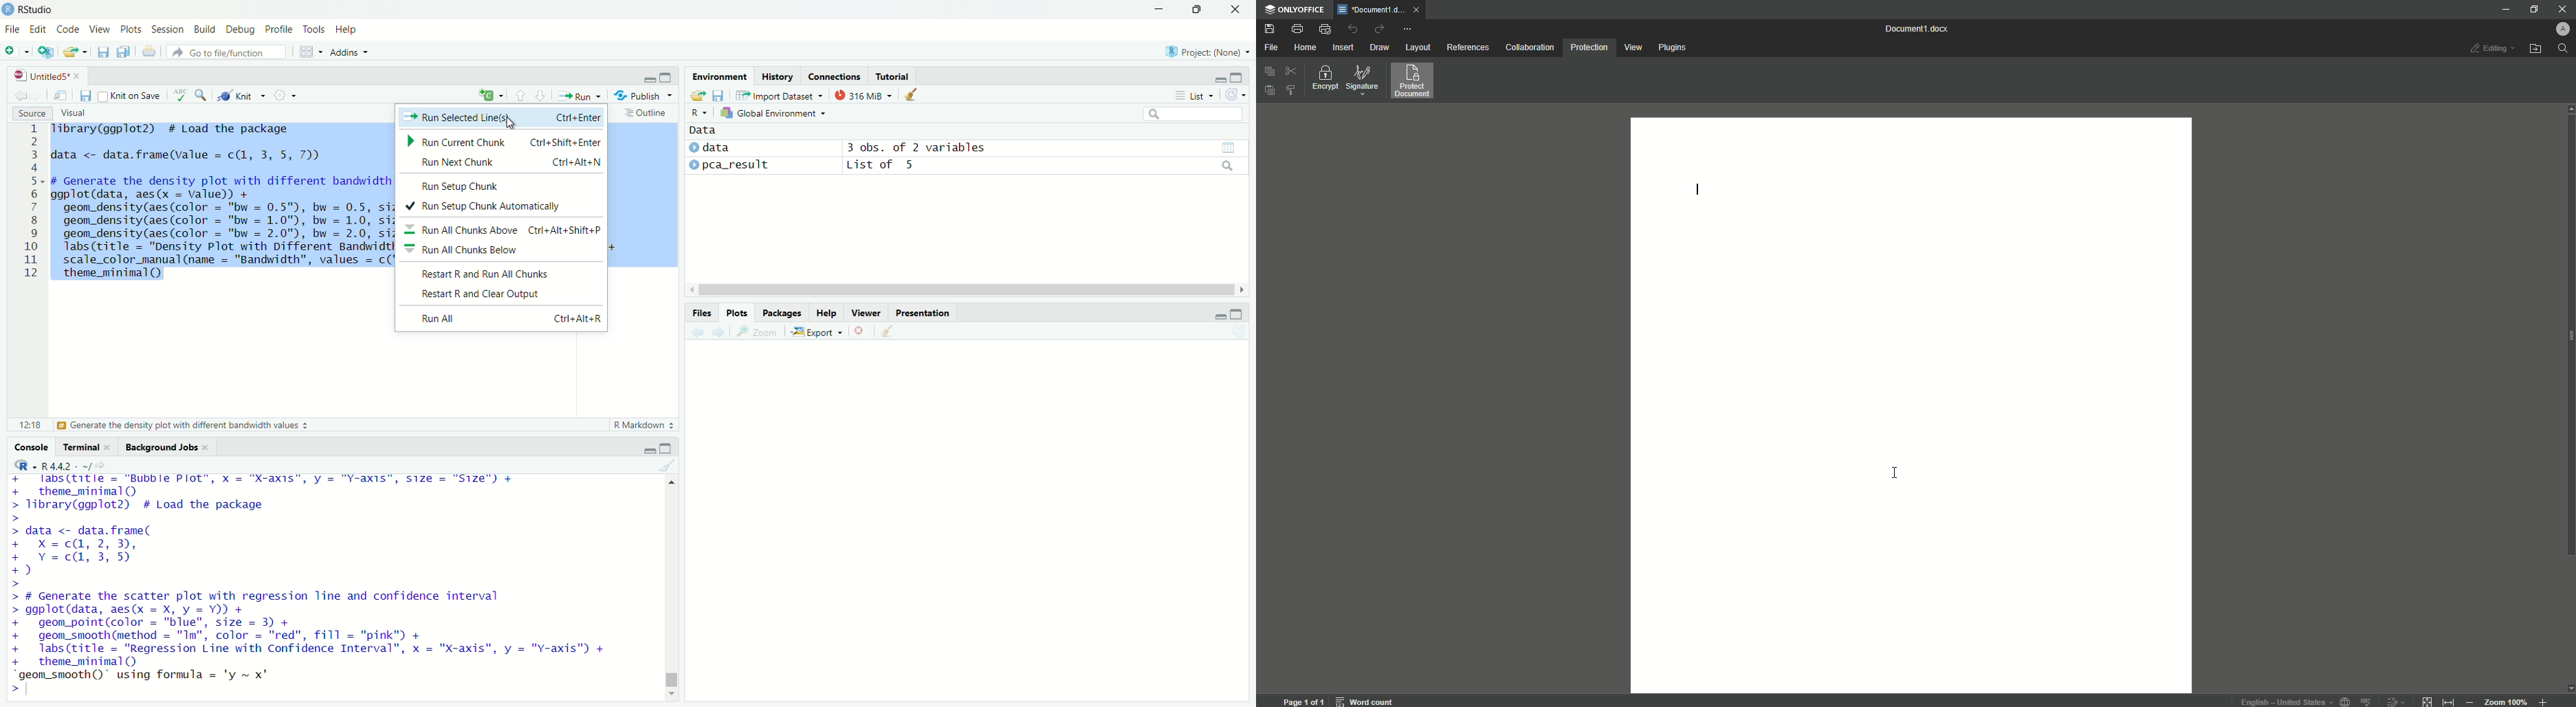 The height and width of the screenshot is (728, 2576). Describe the element at coordinates (698, 332) in the screenshot. I see `Previous plot` at that location.